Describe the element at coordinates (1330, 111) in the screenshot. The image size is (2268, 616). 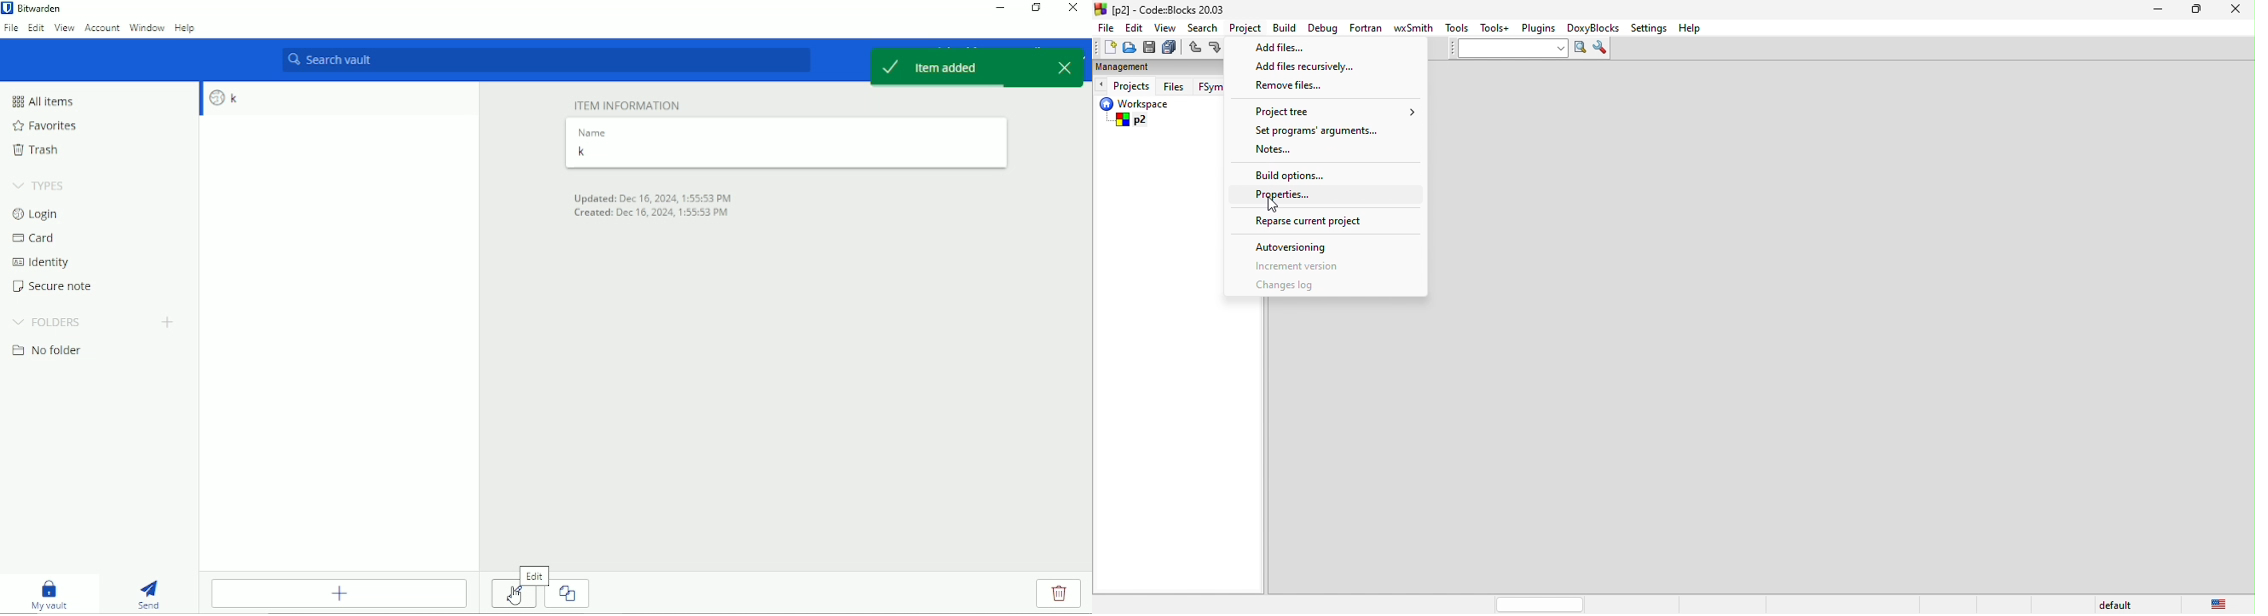
I see `project tree` at that location.